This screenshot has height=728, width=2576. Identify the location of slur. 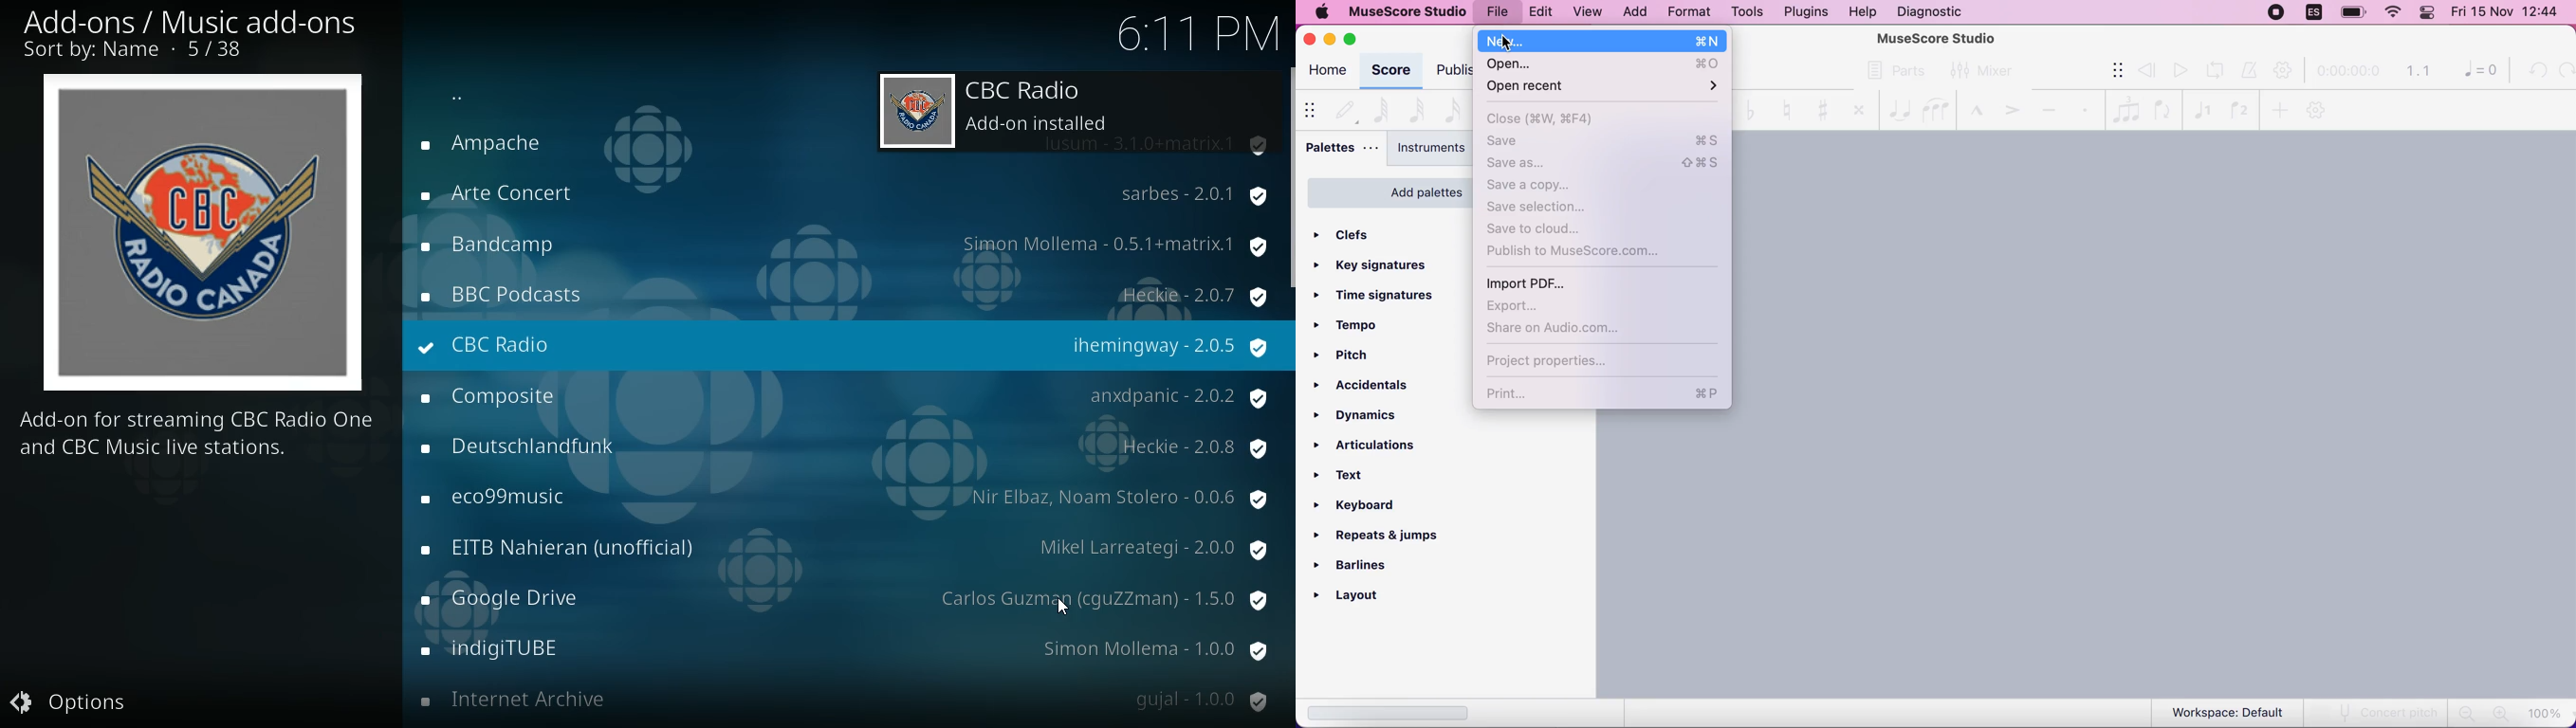
(1936, 108).